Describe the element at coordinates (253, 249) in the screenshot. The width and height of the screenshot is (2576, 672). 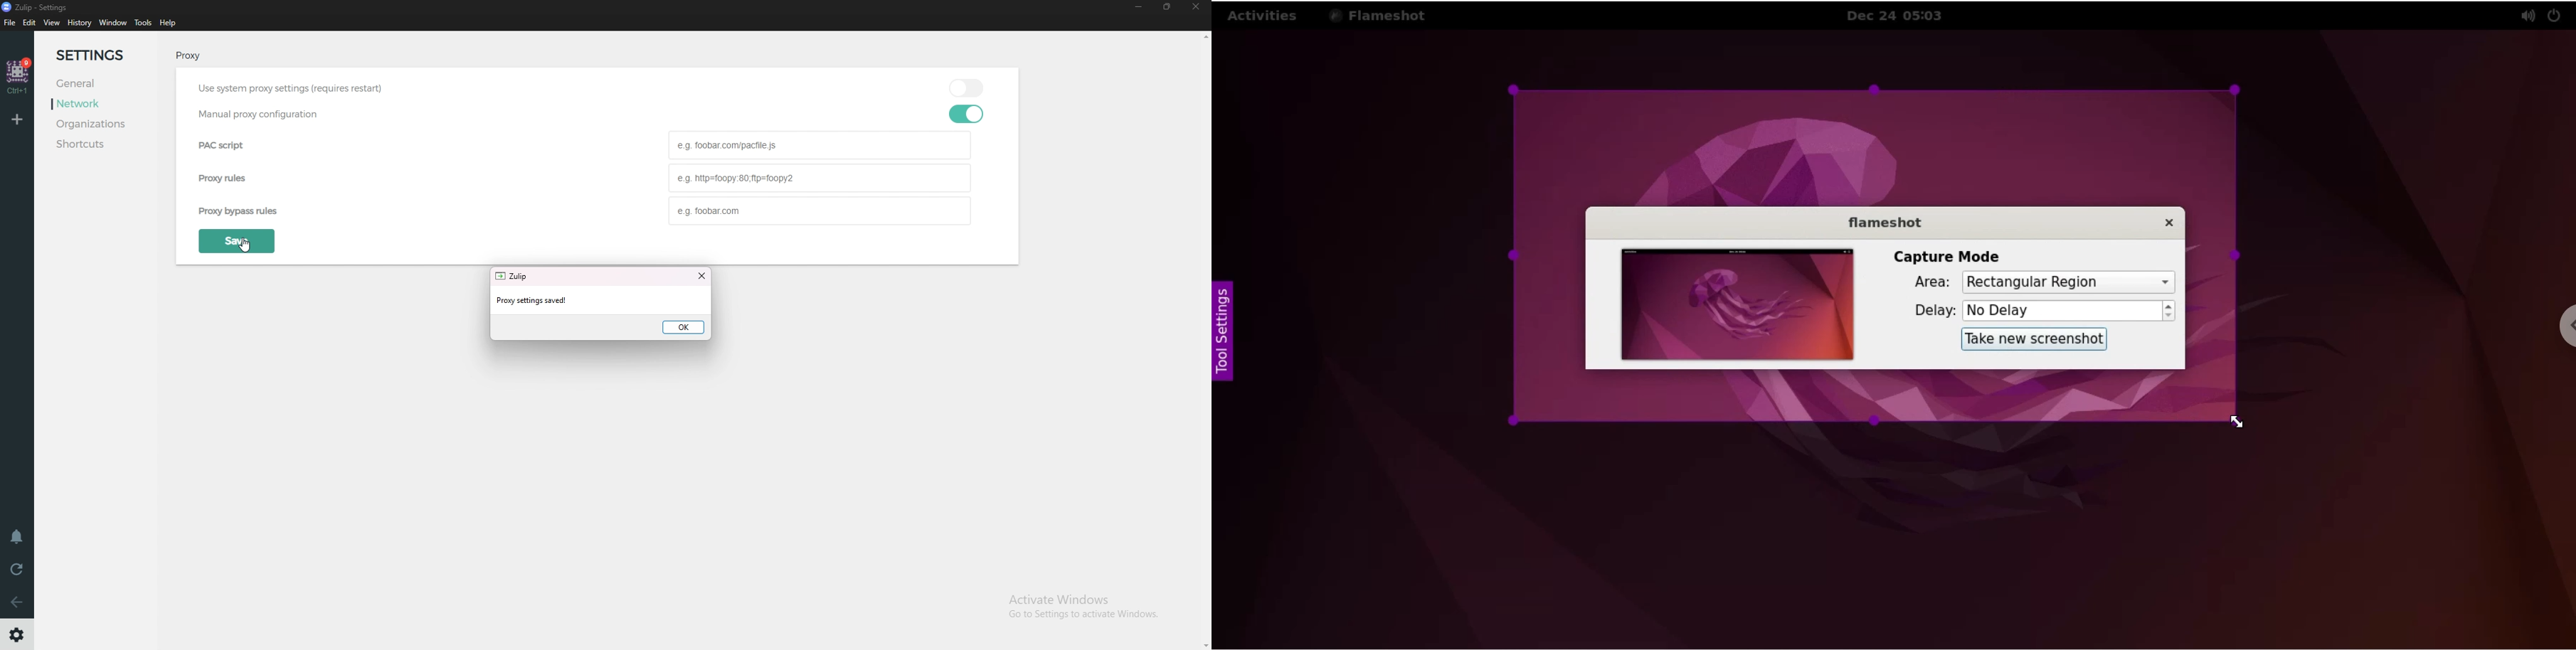
I see `Cursor` at that location.